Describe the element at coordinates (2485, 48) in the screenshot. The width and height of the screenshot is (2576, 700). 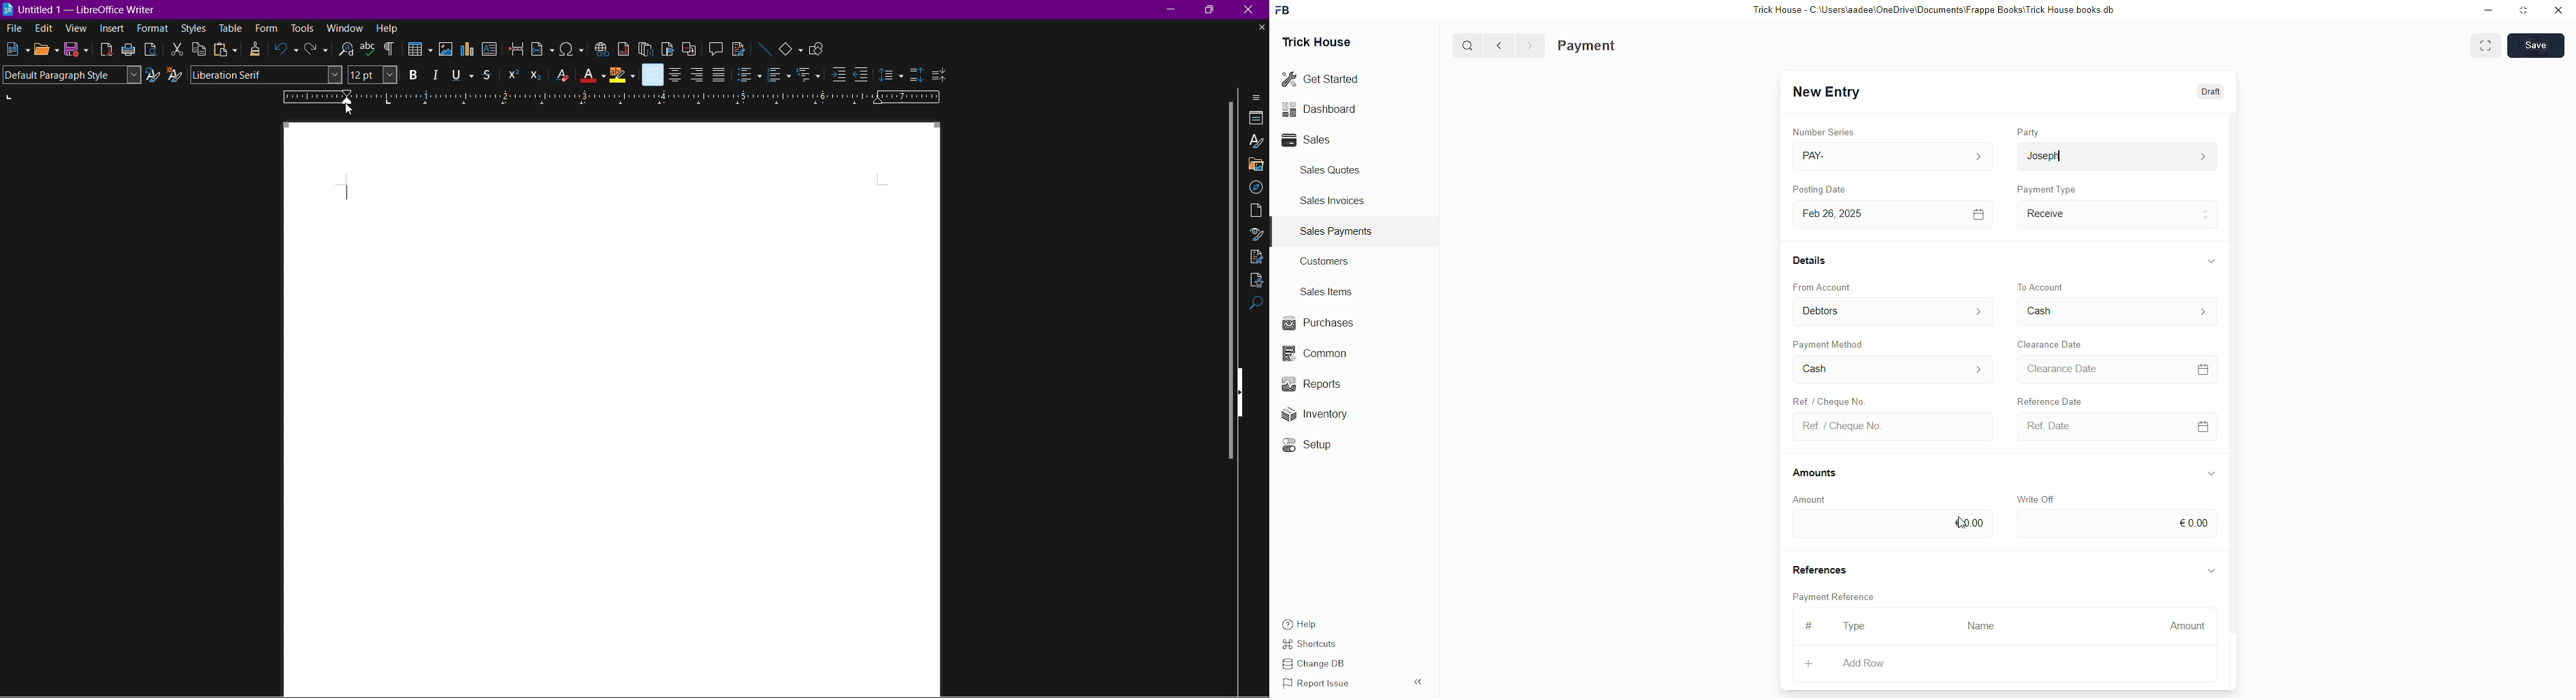
I see `Toggle between form and full width` at that location.